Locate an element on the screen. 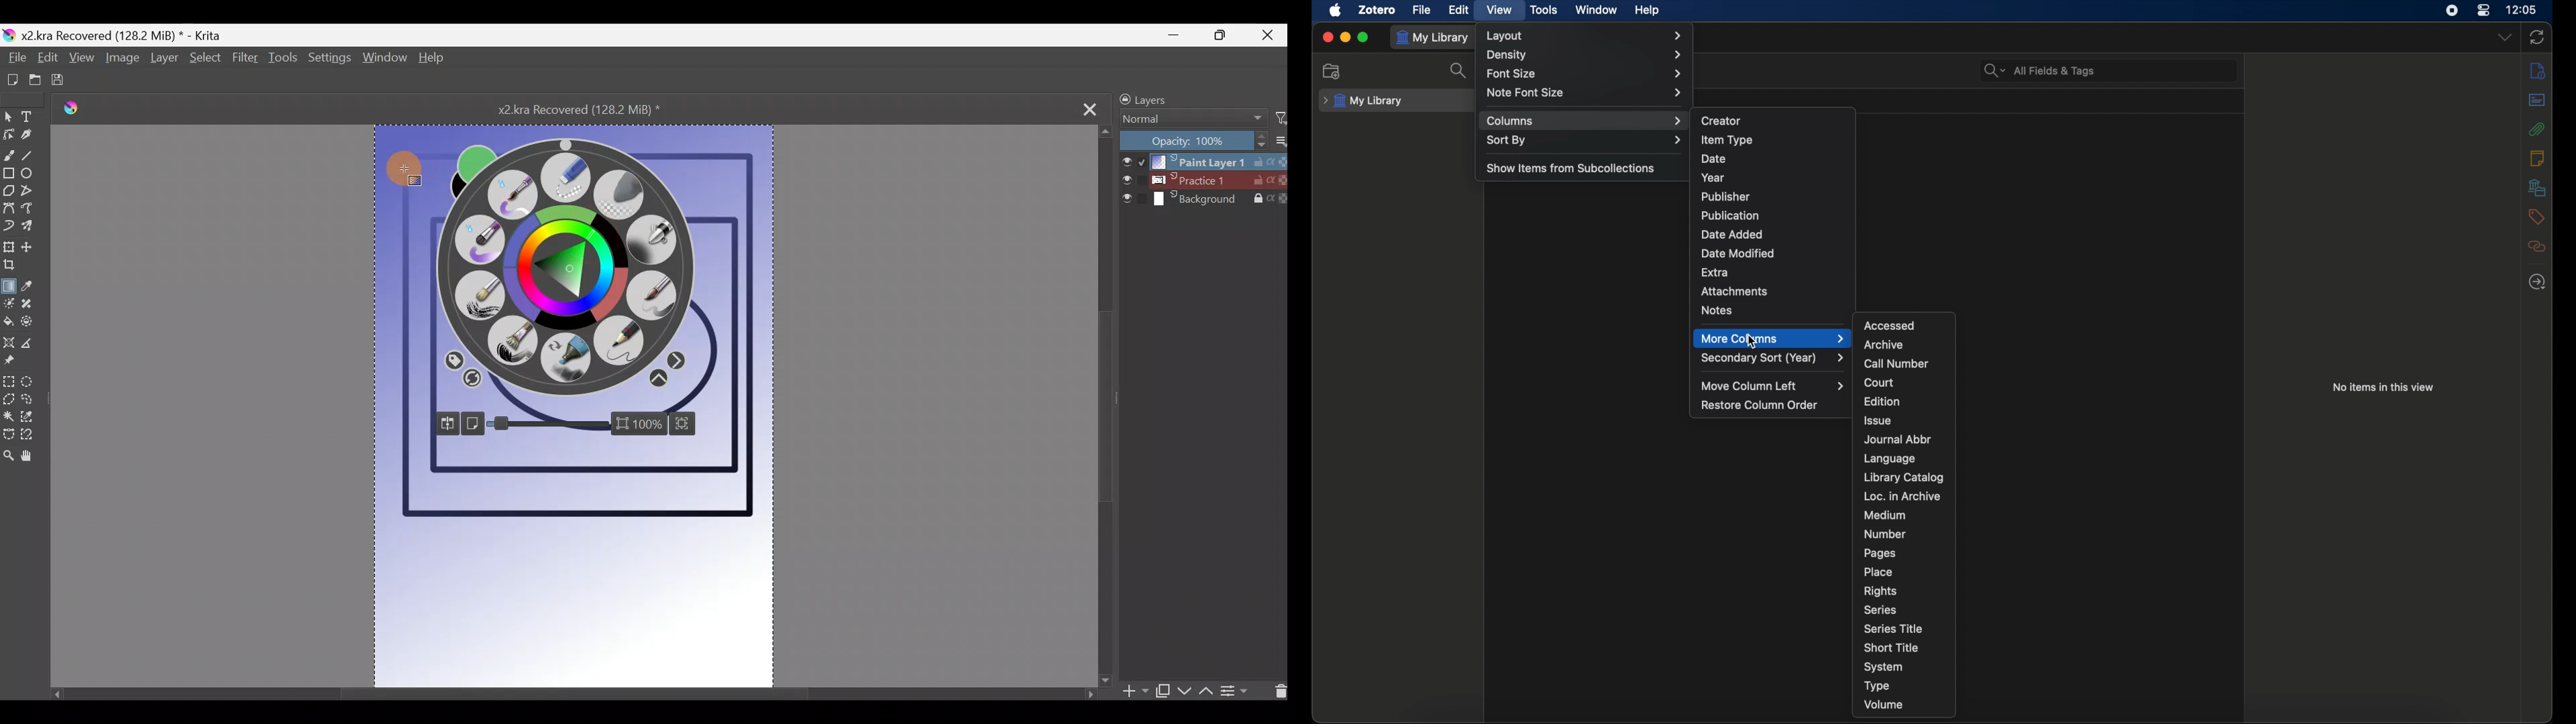 The width and height of the screenshot is (2576, 728). publication is located at coordinates (1729, 215).